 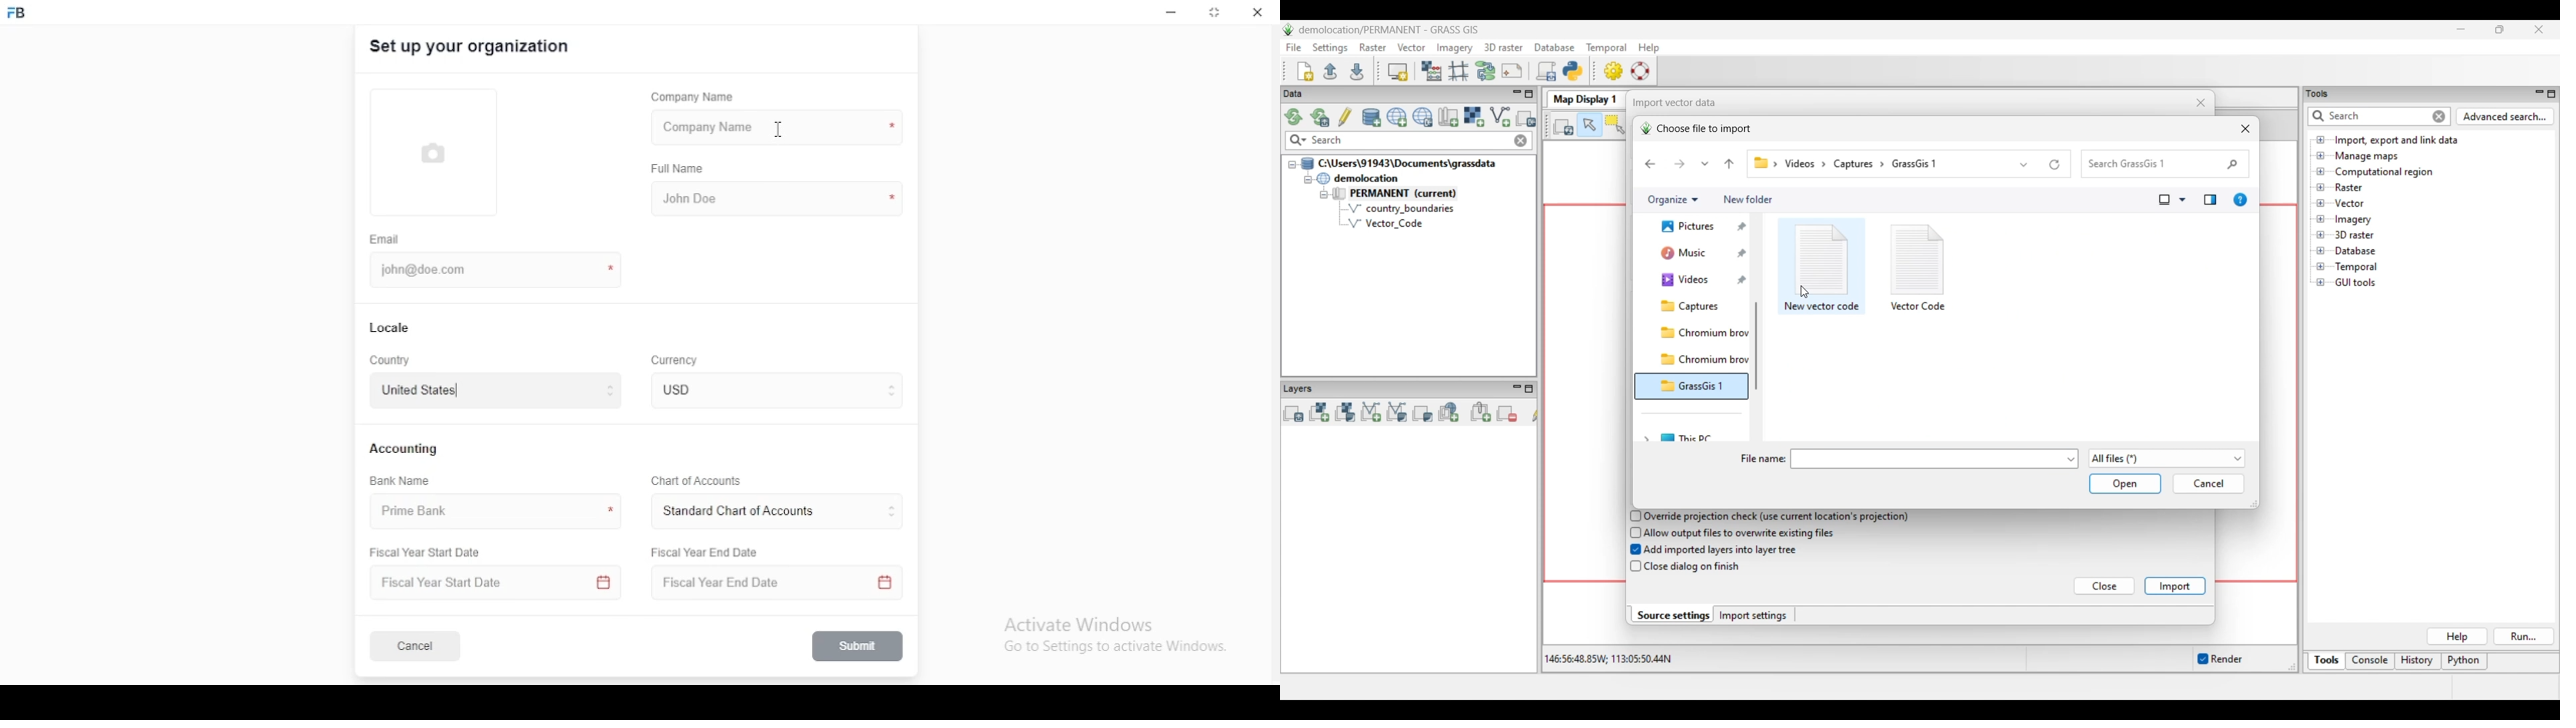 What do you see at coordinates (683, 169) in the screenshot?
I see `full name` at bounding box center [683, 169].